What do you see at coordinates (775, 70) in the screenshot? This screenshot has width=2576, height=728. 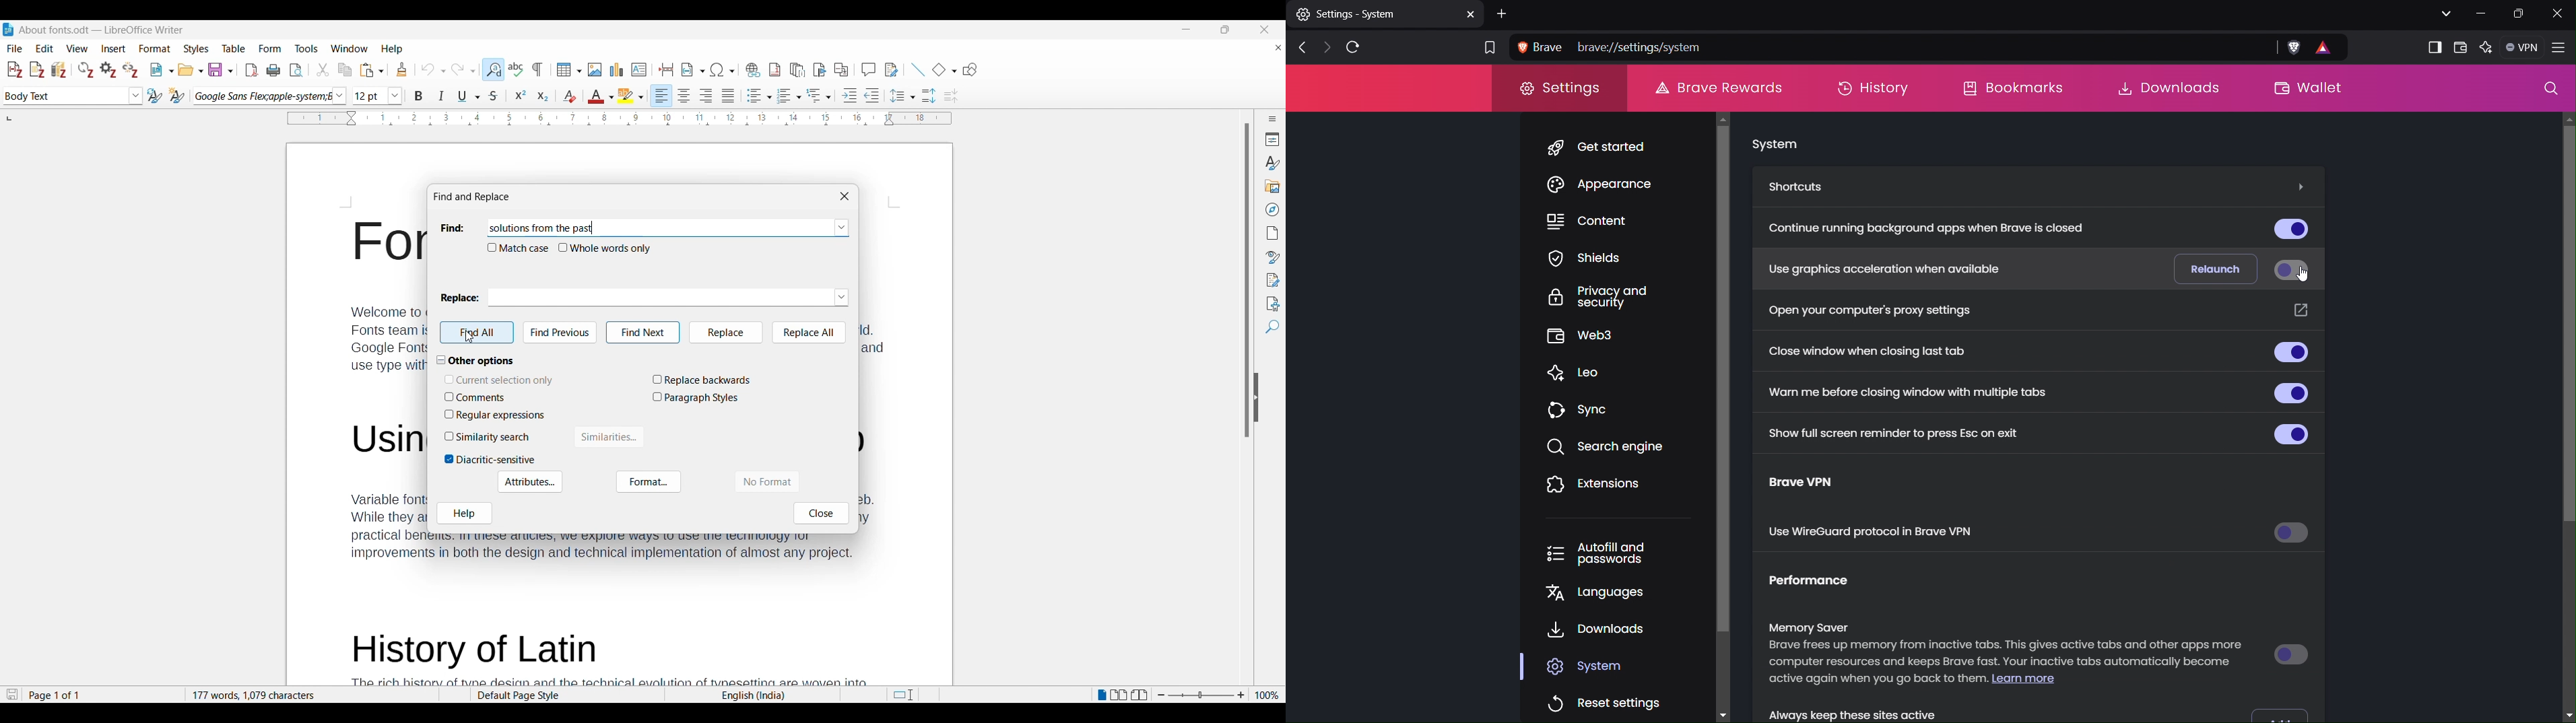 I see `Insert footnote` at bounding box center [775, 70].